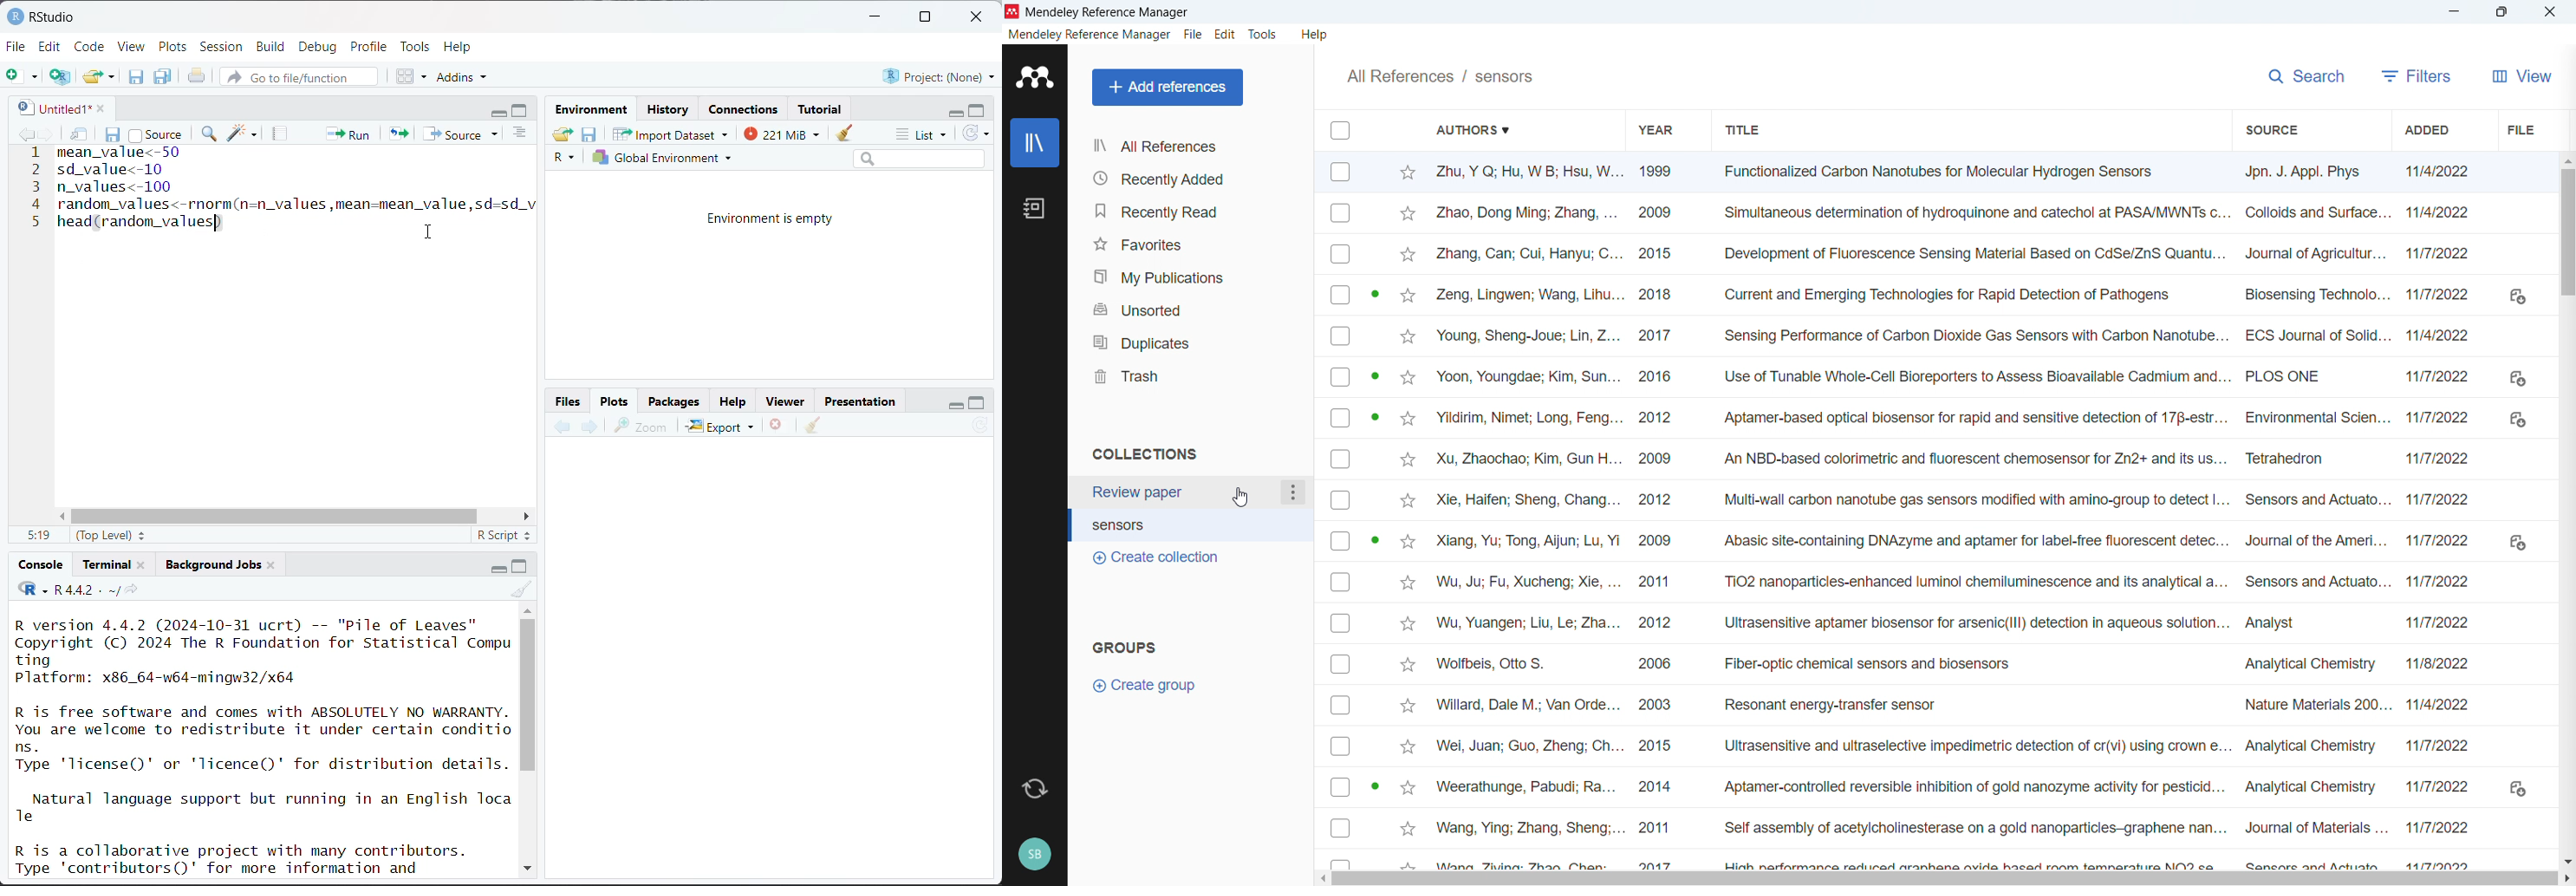  Describe the element at coordinates (732, 403) in the screenshot. I see `Help` at that location.